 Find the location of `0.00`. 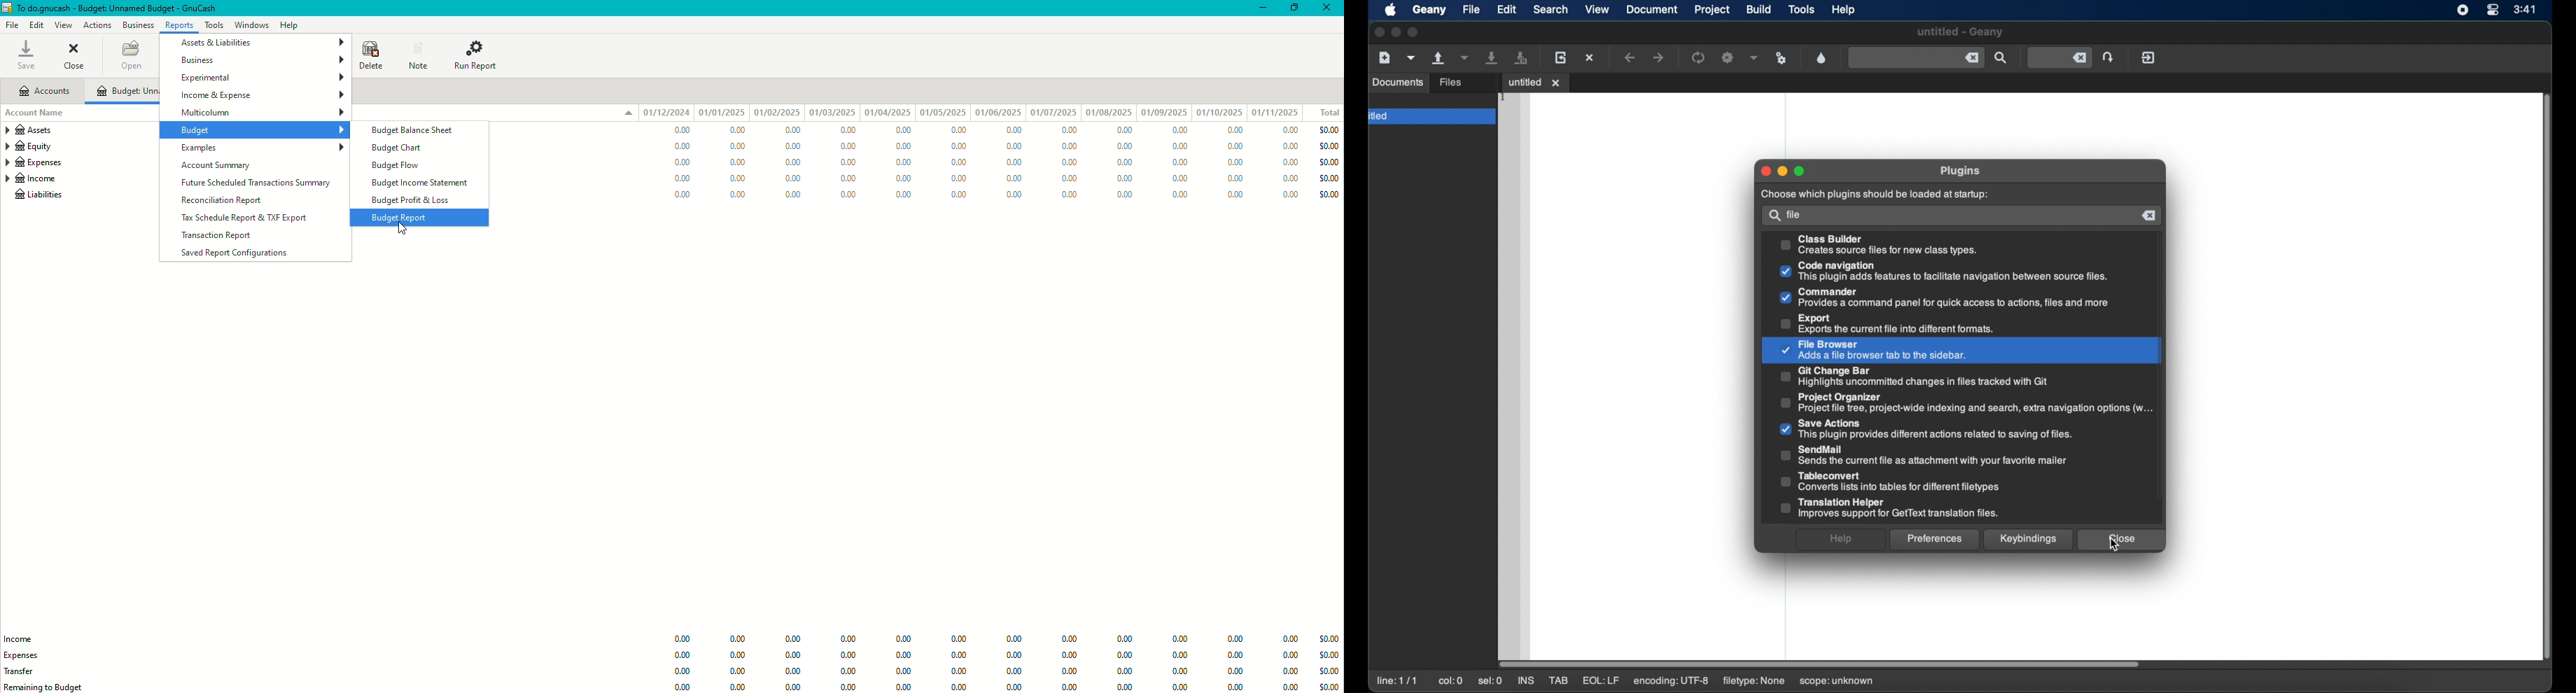

0.00 is located at coordinates (1067, 195).